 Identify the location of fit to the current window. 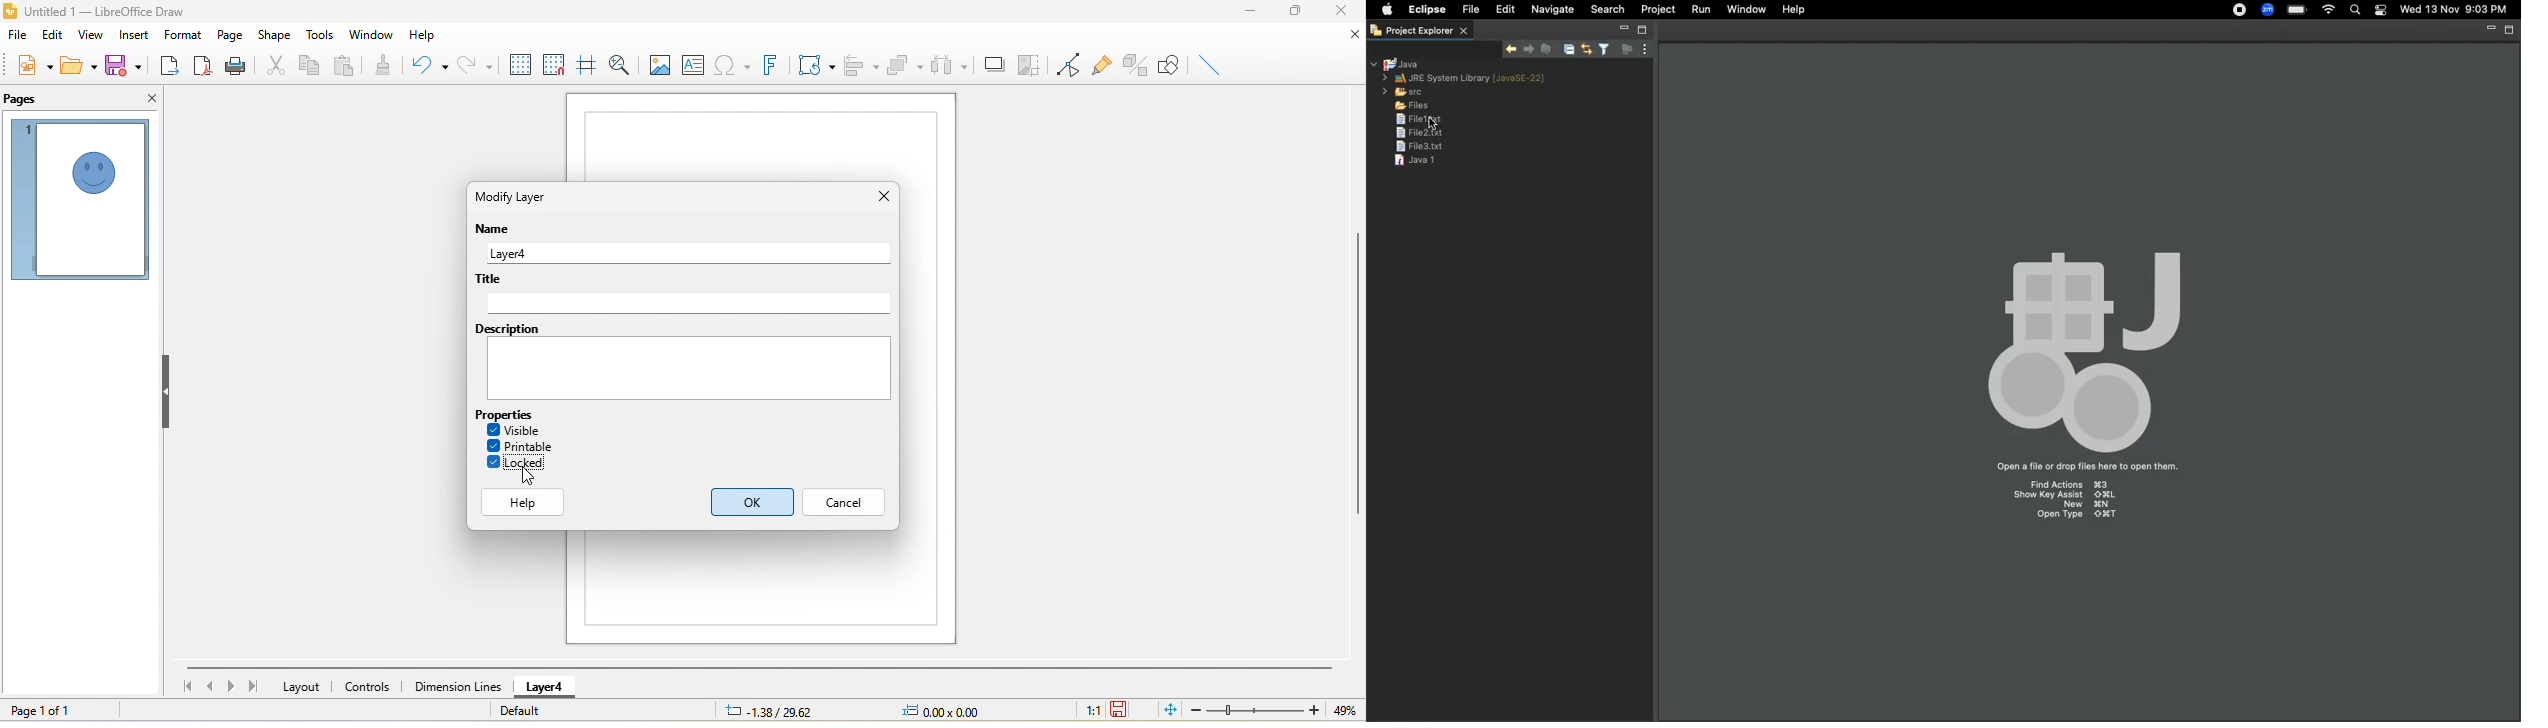
(1165, 710).